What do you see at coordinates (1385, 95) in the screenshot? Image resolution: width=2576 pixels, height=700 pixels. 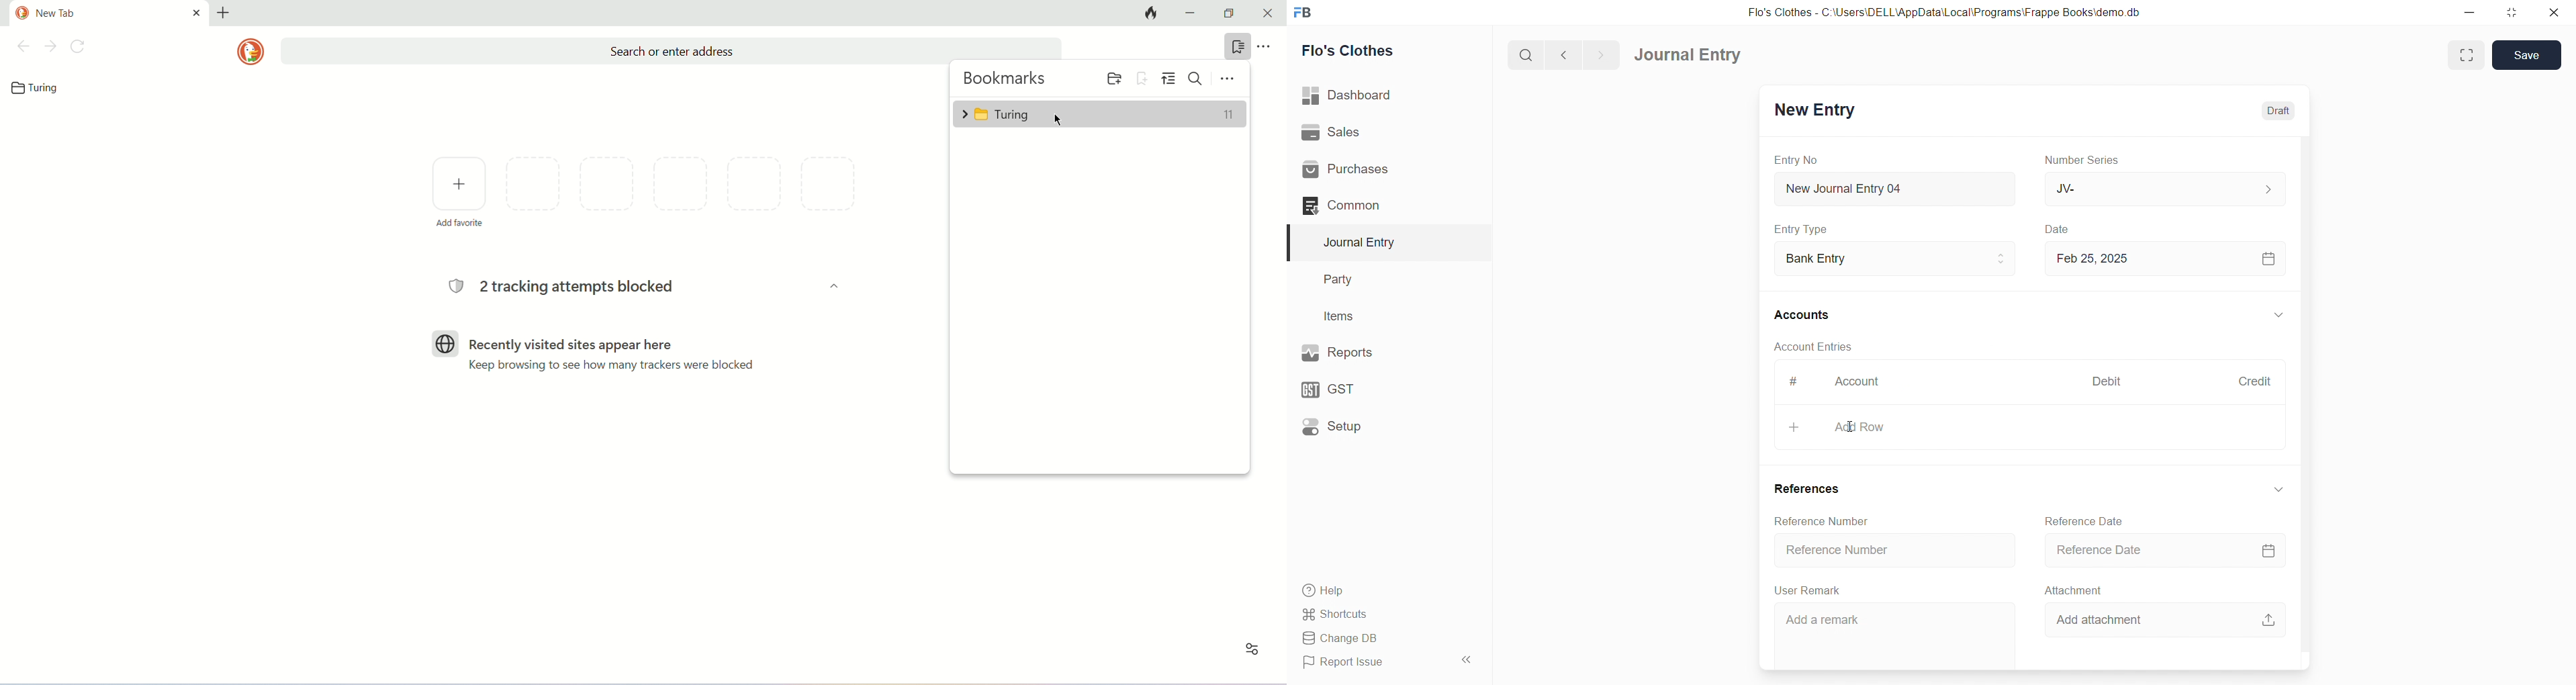 I see `Dashboard` at bounding box center [1385, 95].